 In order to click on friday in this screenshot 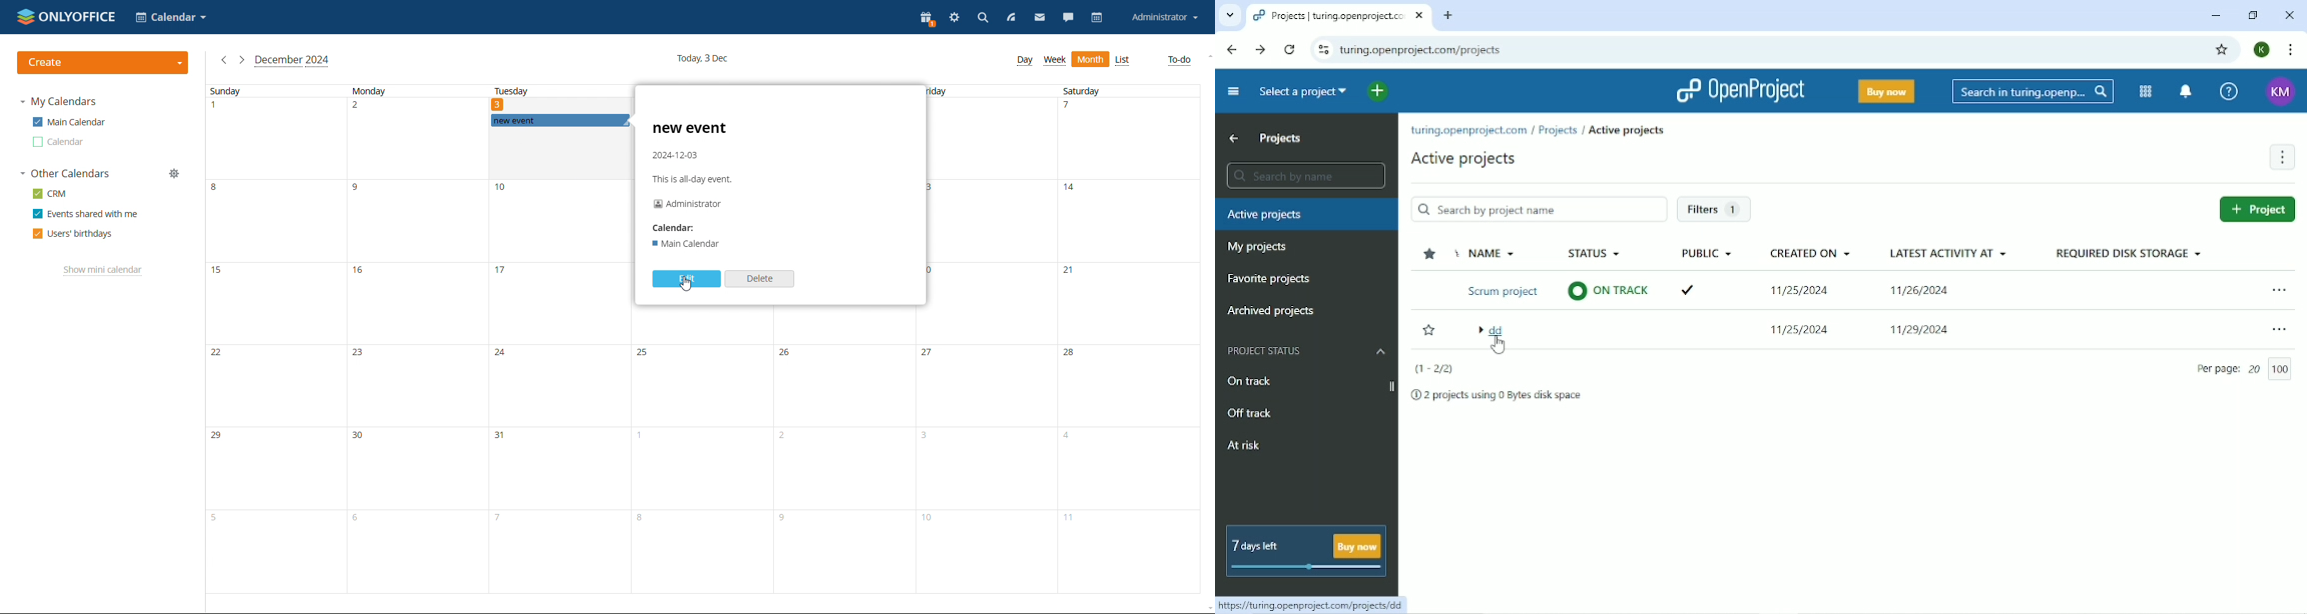, I will do `click(984, 339)`.